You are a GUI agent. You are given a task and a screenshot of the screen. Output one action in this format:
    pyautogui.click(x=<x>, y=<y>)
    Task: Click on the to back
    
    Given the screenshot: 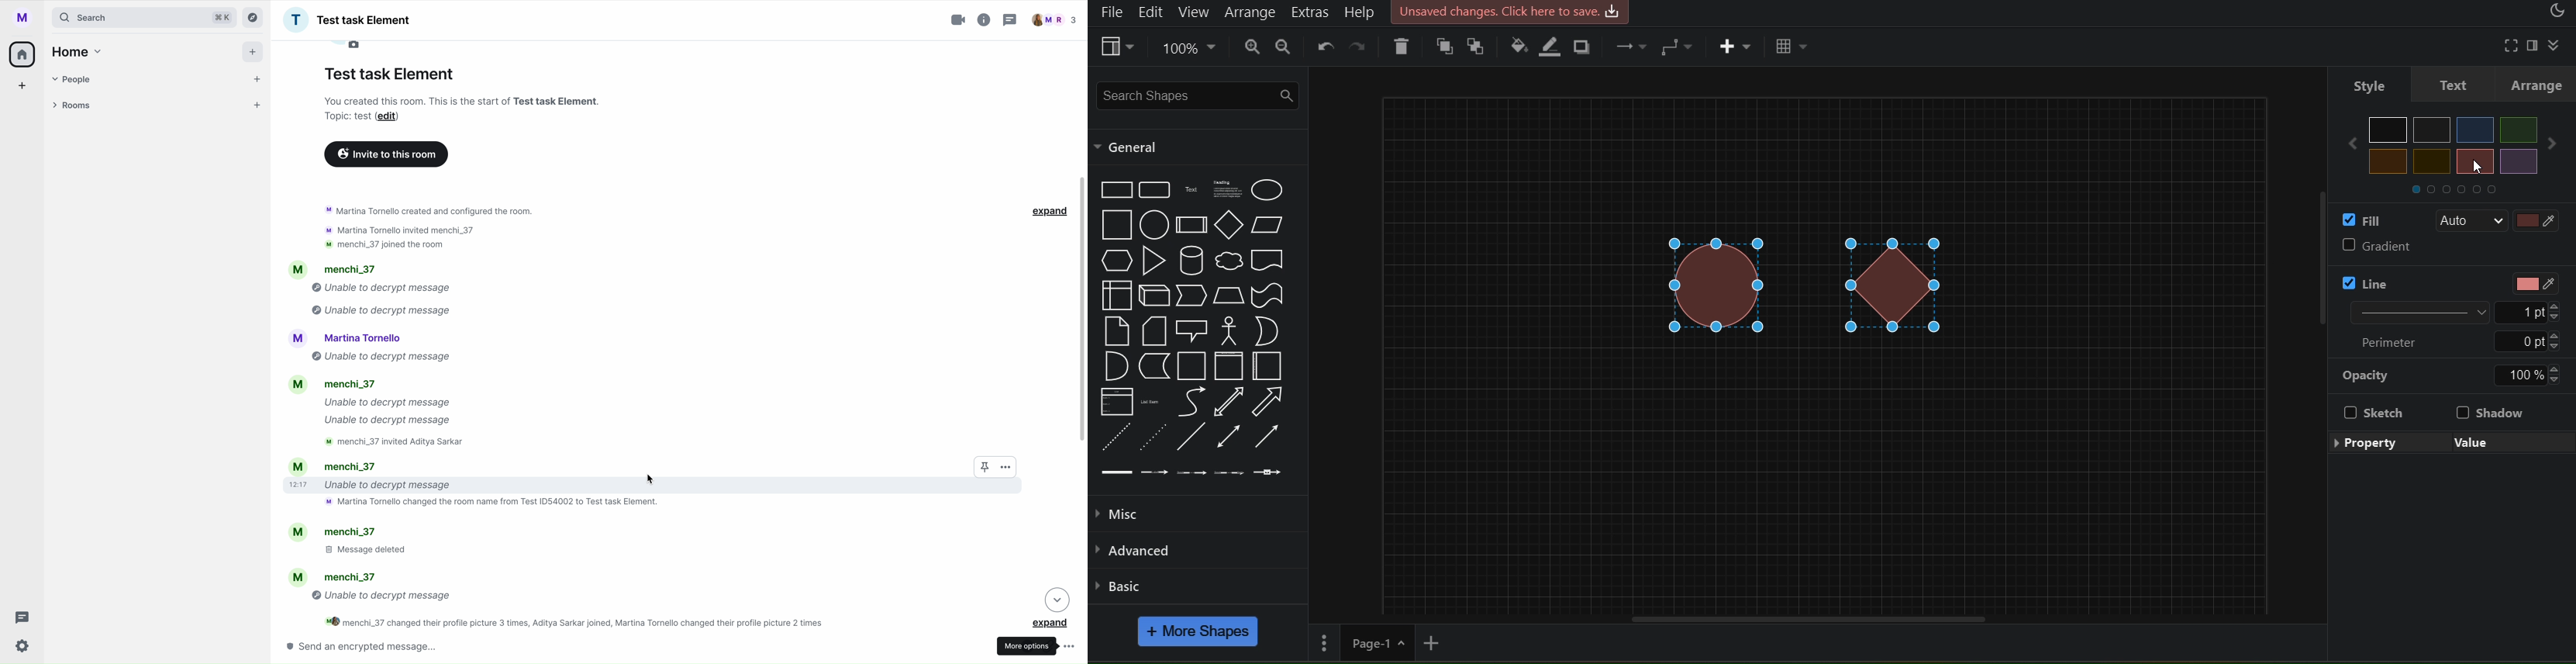 What is the action you would take?
    pyautogui.click(x=1480, y=48)
    